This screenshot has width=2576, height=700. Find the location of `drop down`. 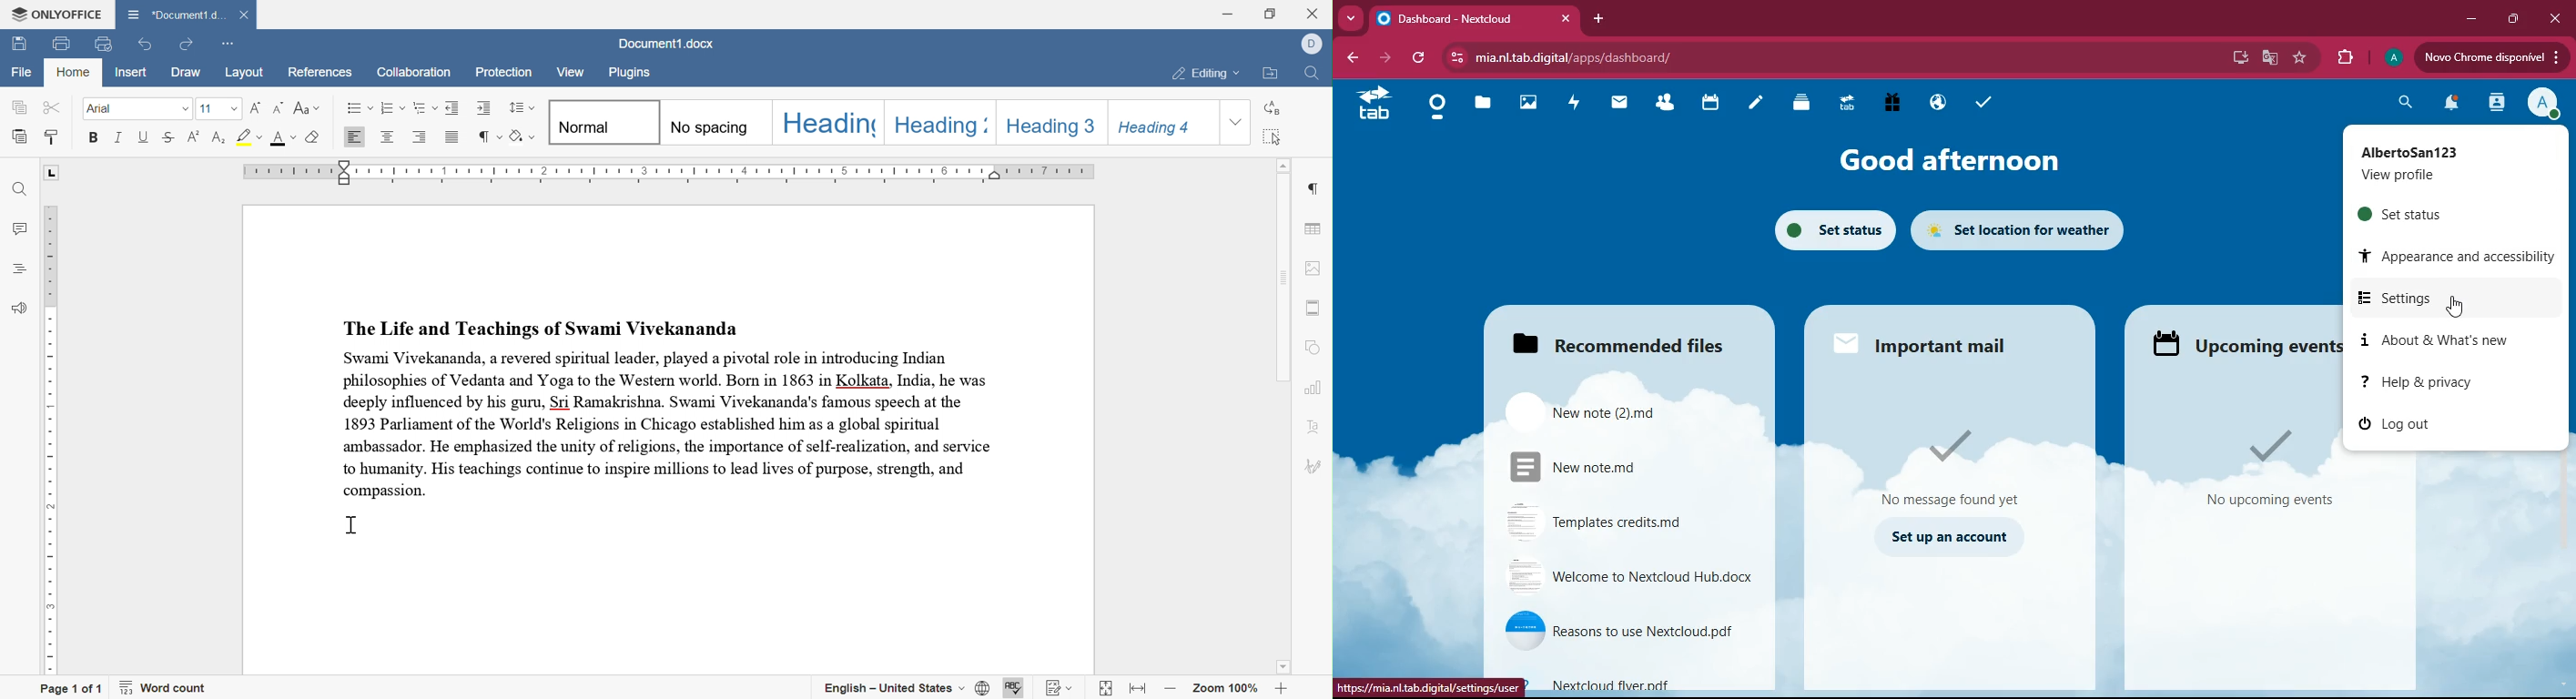

drop down is located at coordinates (185, 108).